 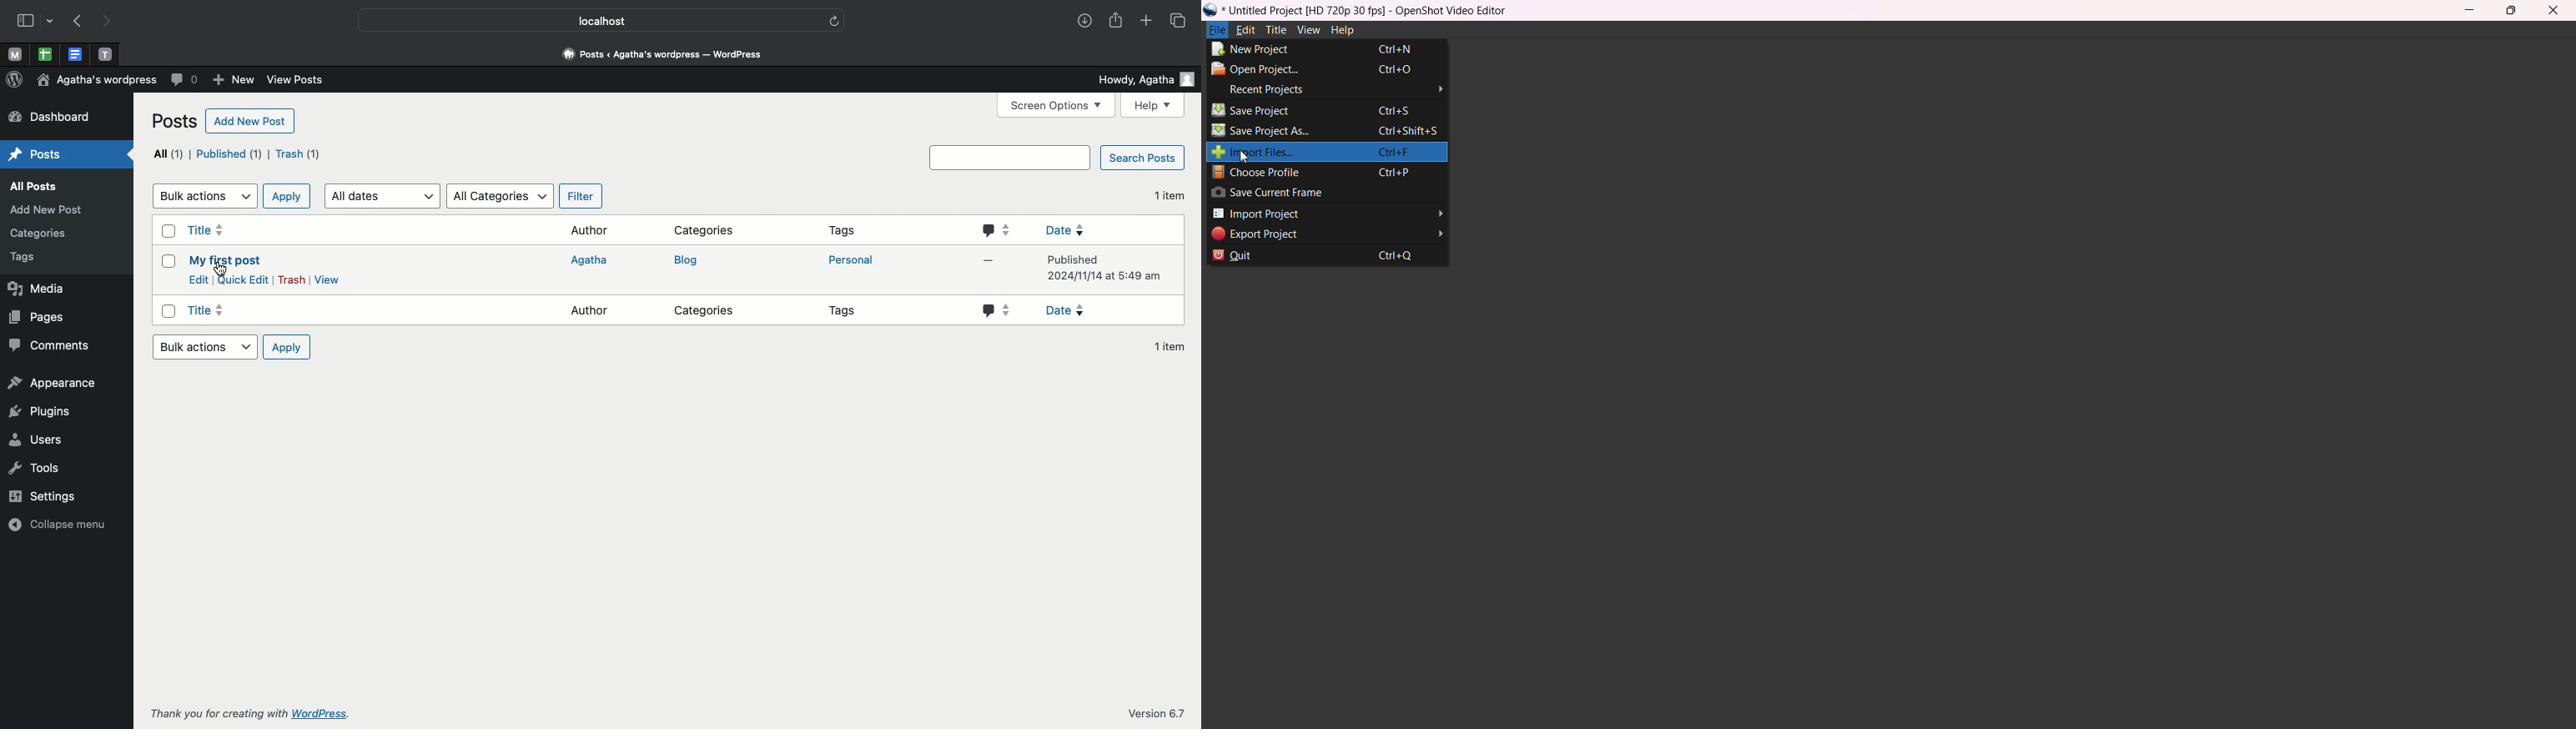 I want to click on cursor, so click(x=1249, y=158).